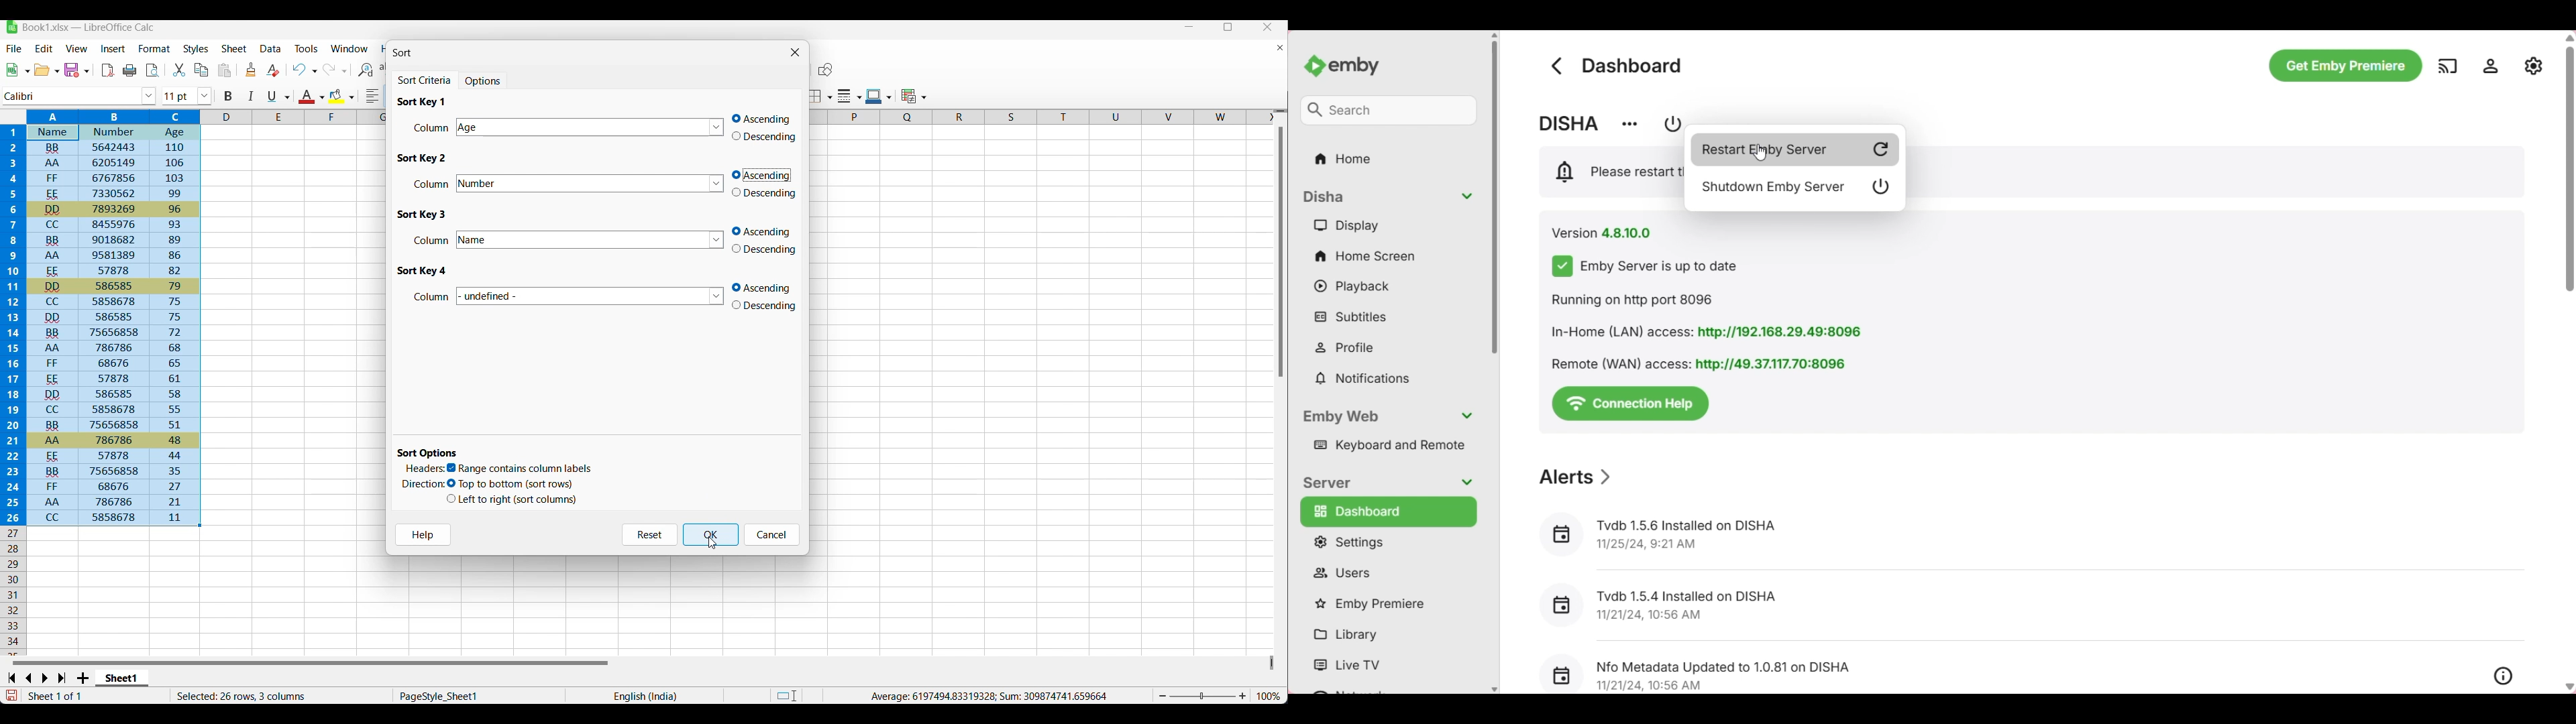 The image size is (2576, 728). Describe the element at coordinates (196, 49) in the screenshot. I see `Styles menu` at that location.